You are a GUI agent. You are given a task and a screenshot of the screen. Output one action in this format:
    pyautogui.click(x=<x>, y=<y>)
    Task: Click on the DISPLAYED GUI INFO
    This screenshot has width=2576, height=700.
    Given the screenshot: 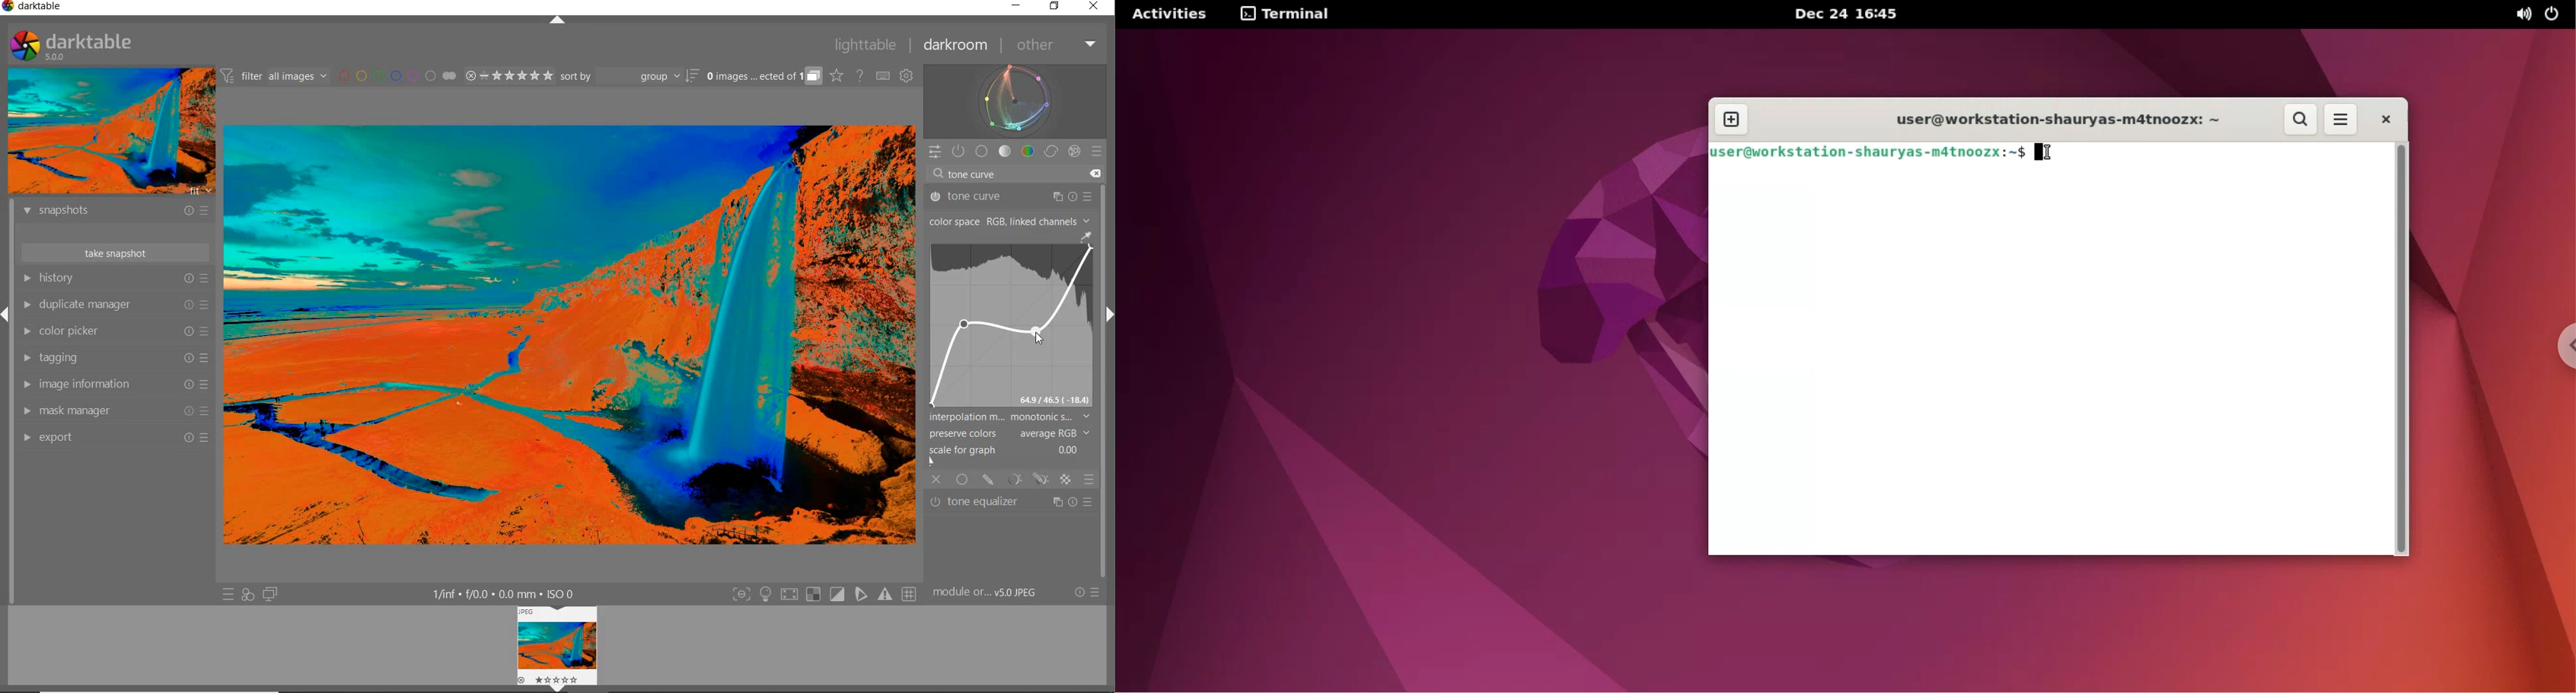 What is the action you would take?
    pyautogui.click(x=507, y=593)
    